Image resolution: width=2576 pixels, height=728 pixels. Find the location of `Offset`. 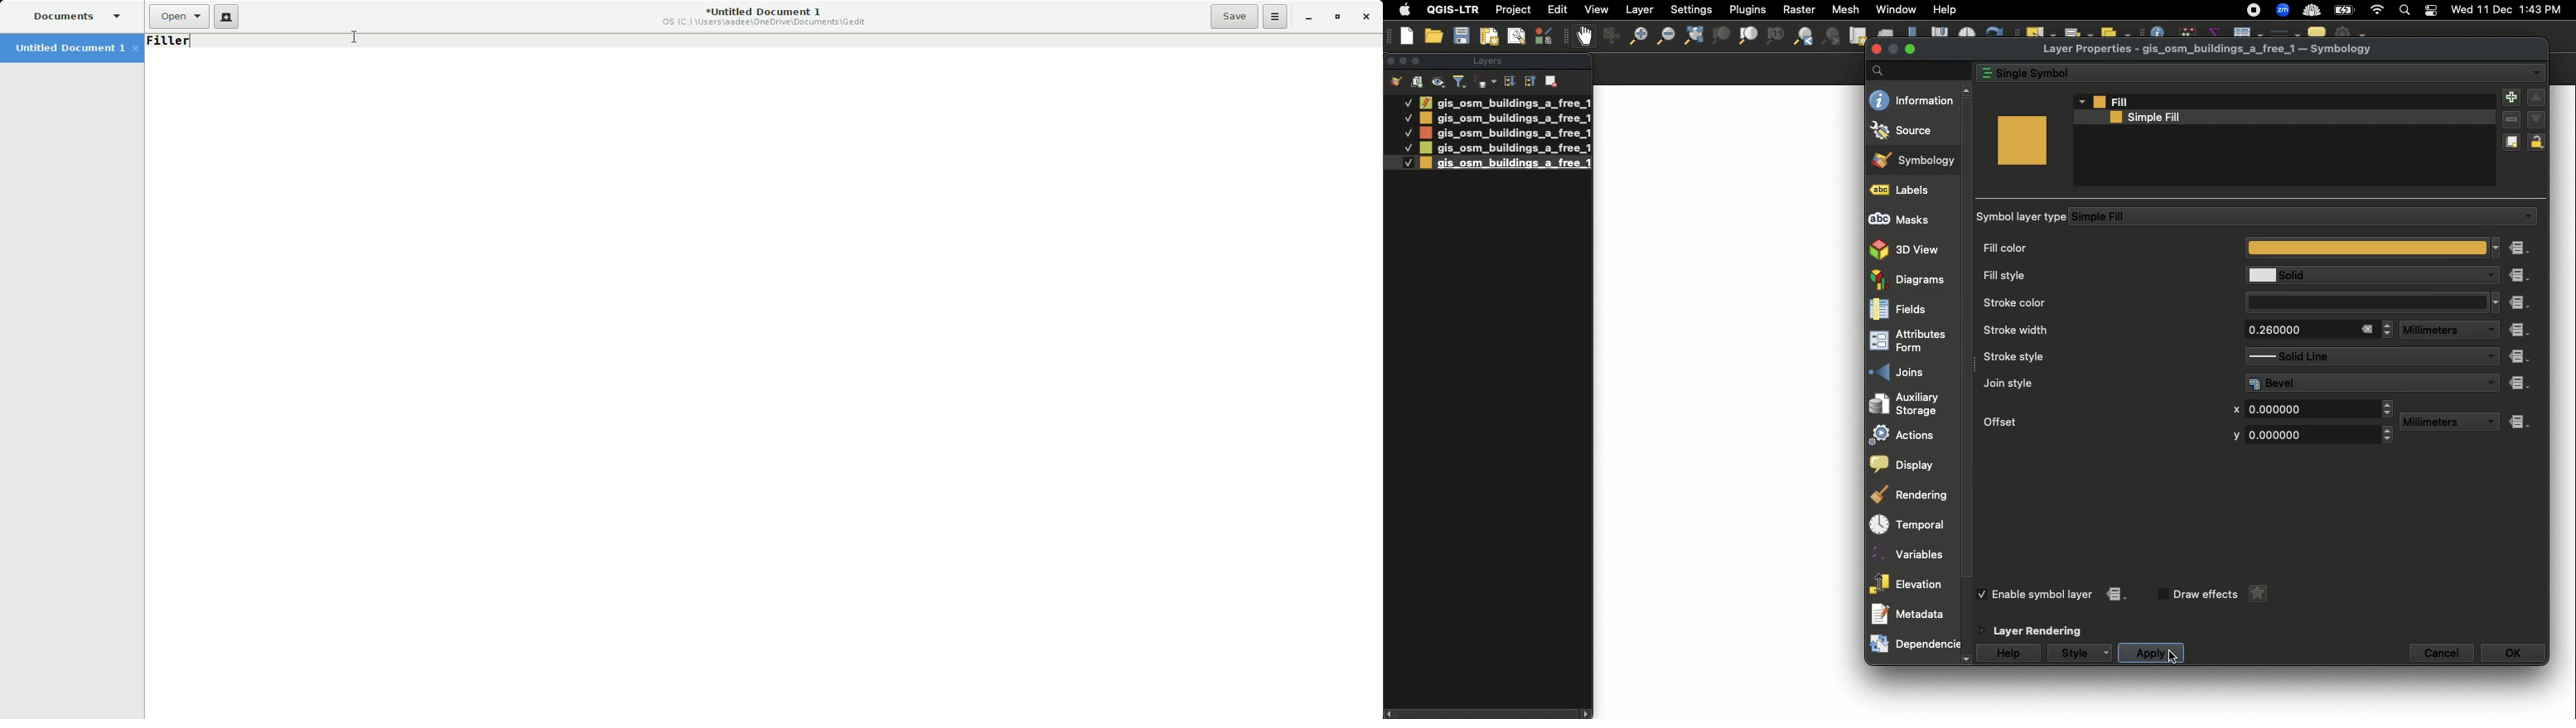

Offset is located at coordinates (2091, 420).